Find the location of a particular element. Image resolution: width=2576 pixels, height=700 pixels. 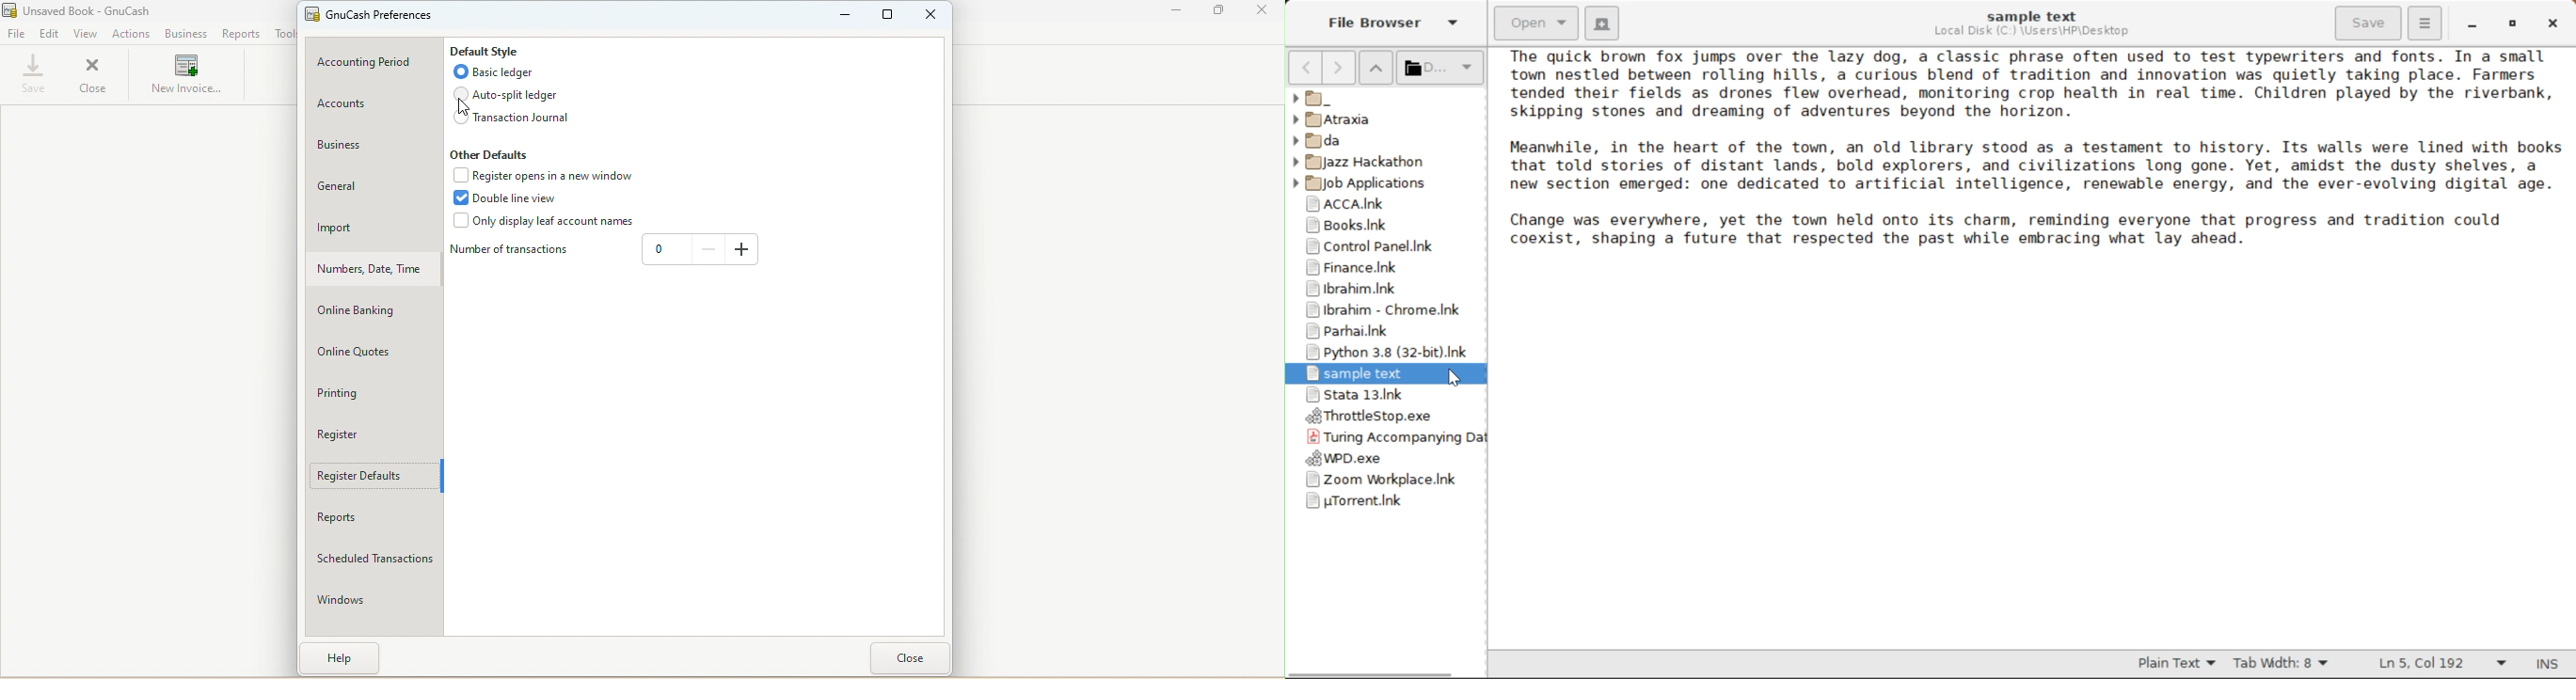

Reports is located at coordinates (241, 35).